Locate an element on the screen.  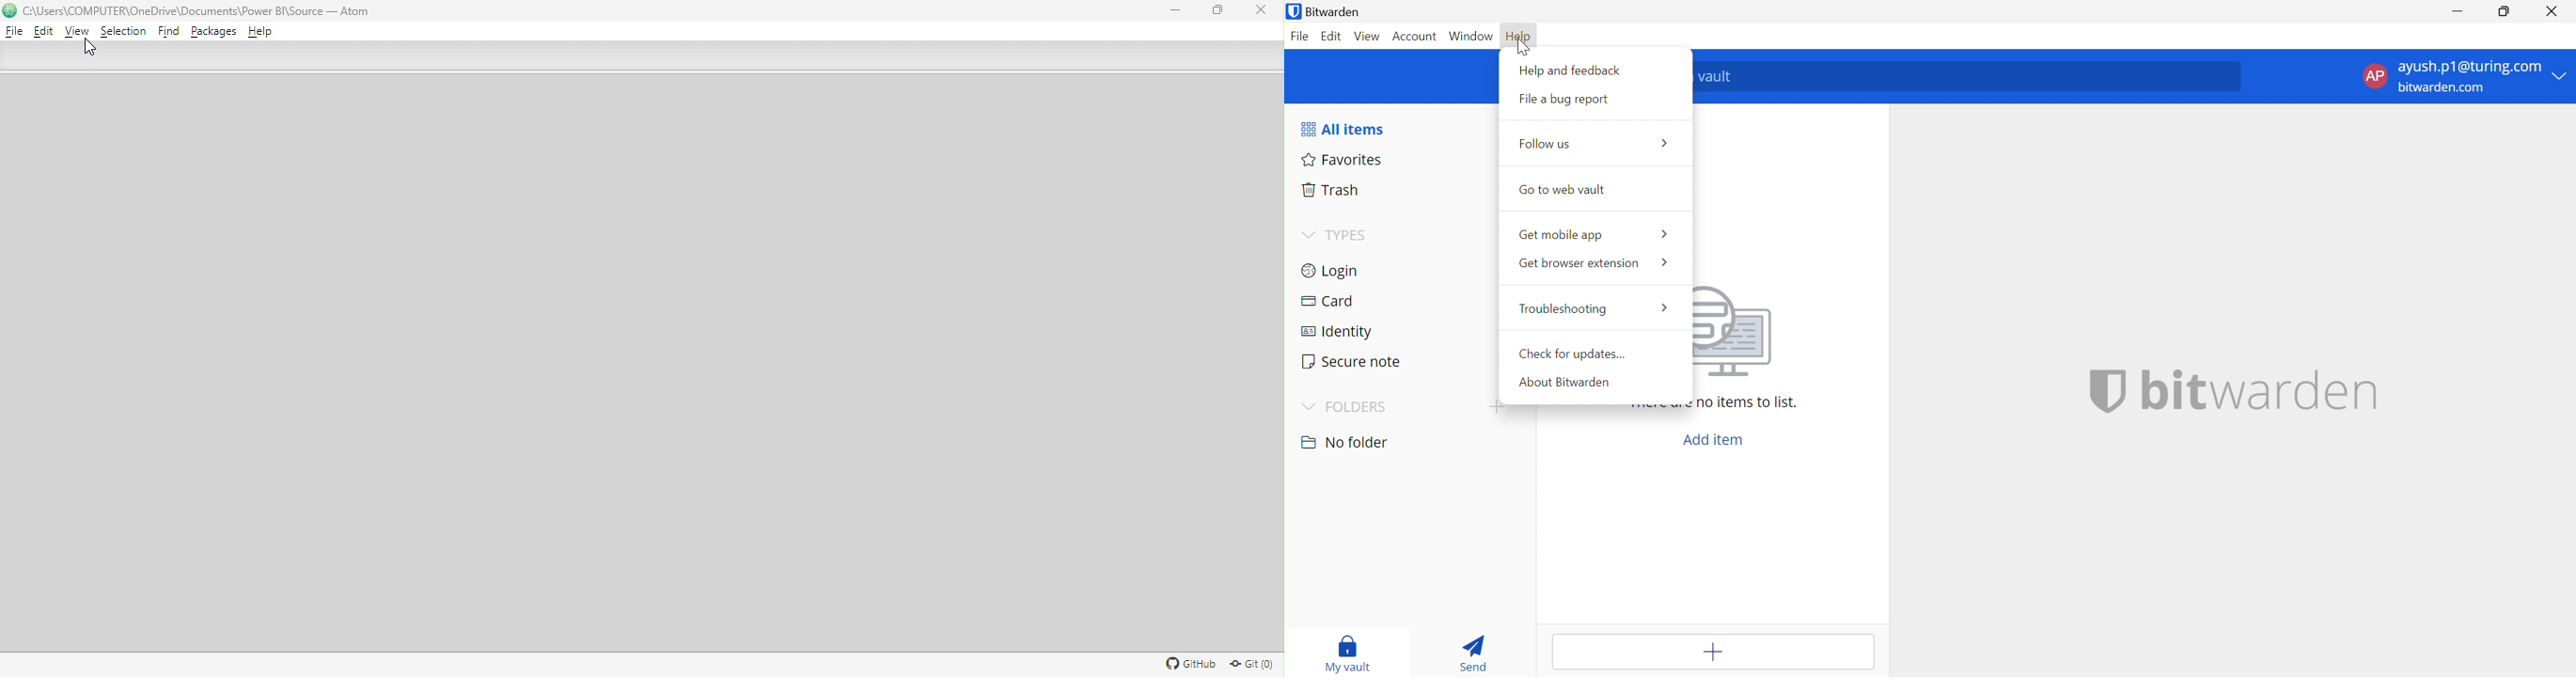
There are no items to list. is located at coordinates (1752, 402).